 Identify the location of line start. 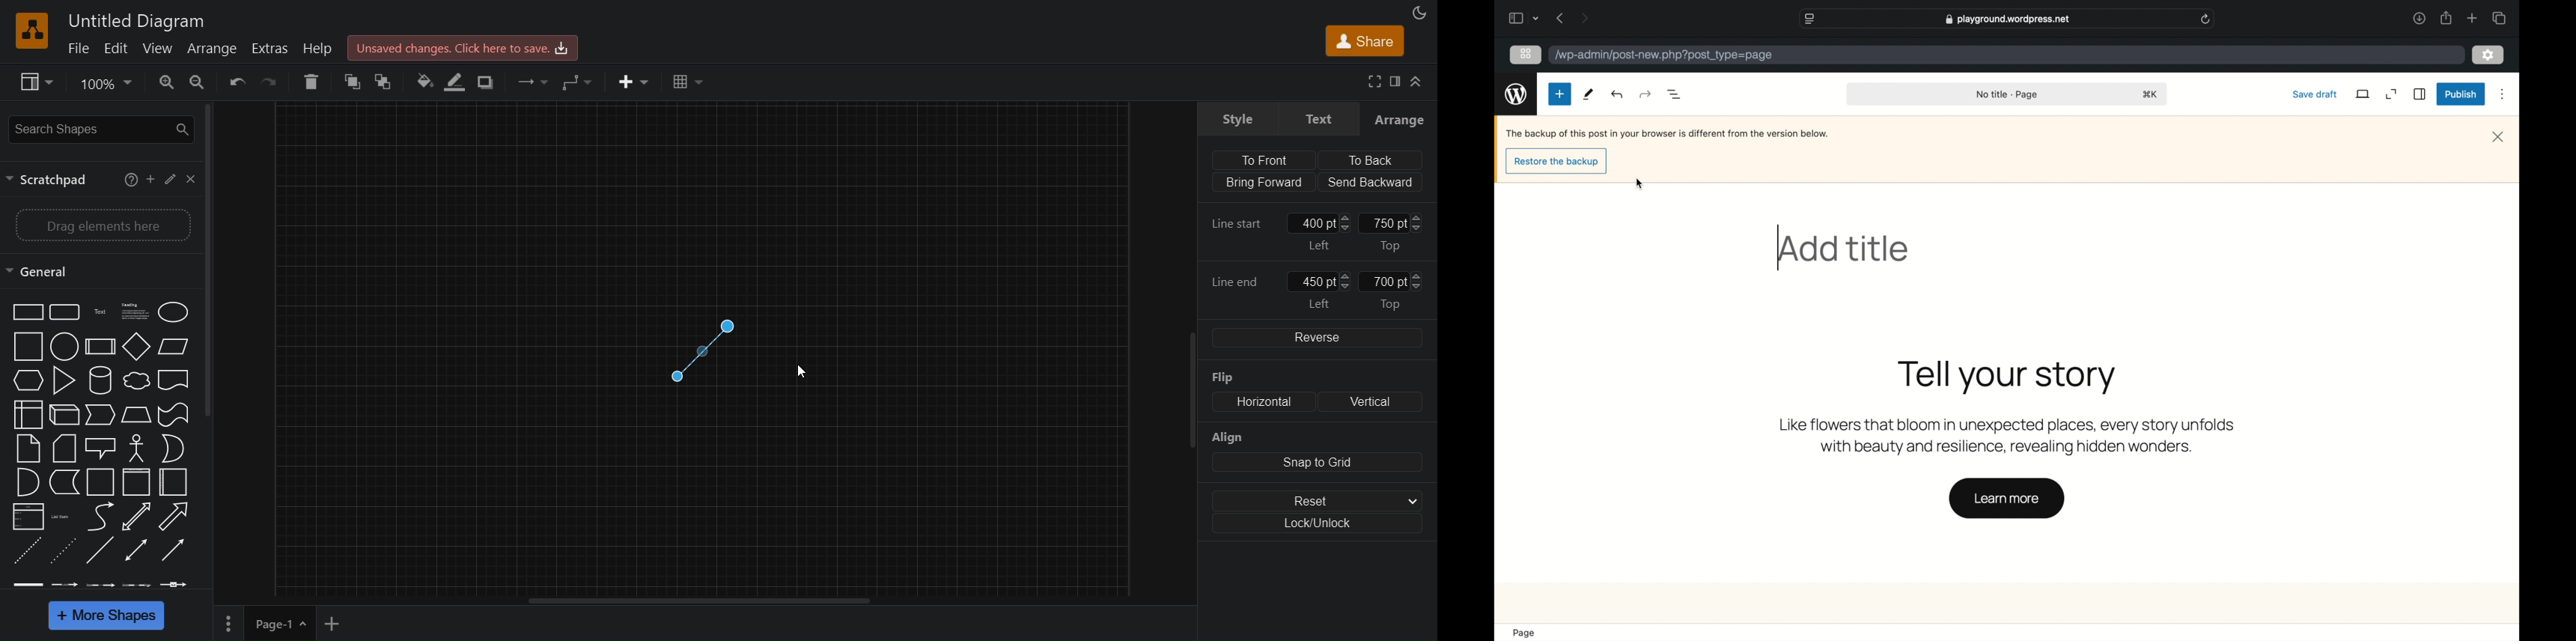
(1242, 224).